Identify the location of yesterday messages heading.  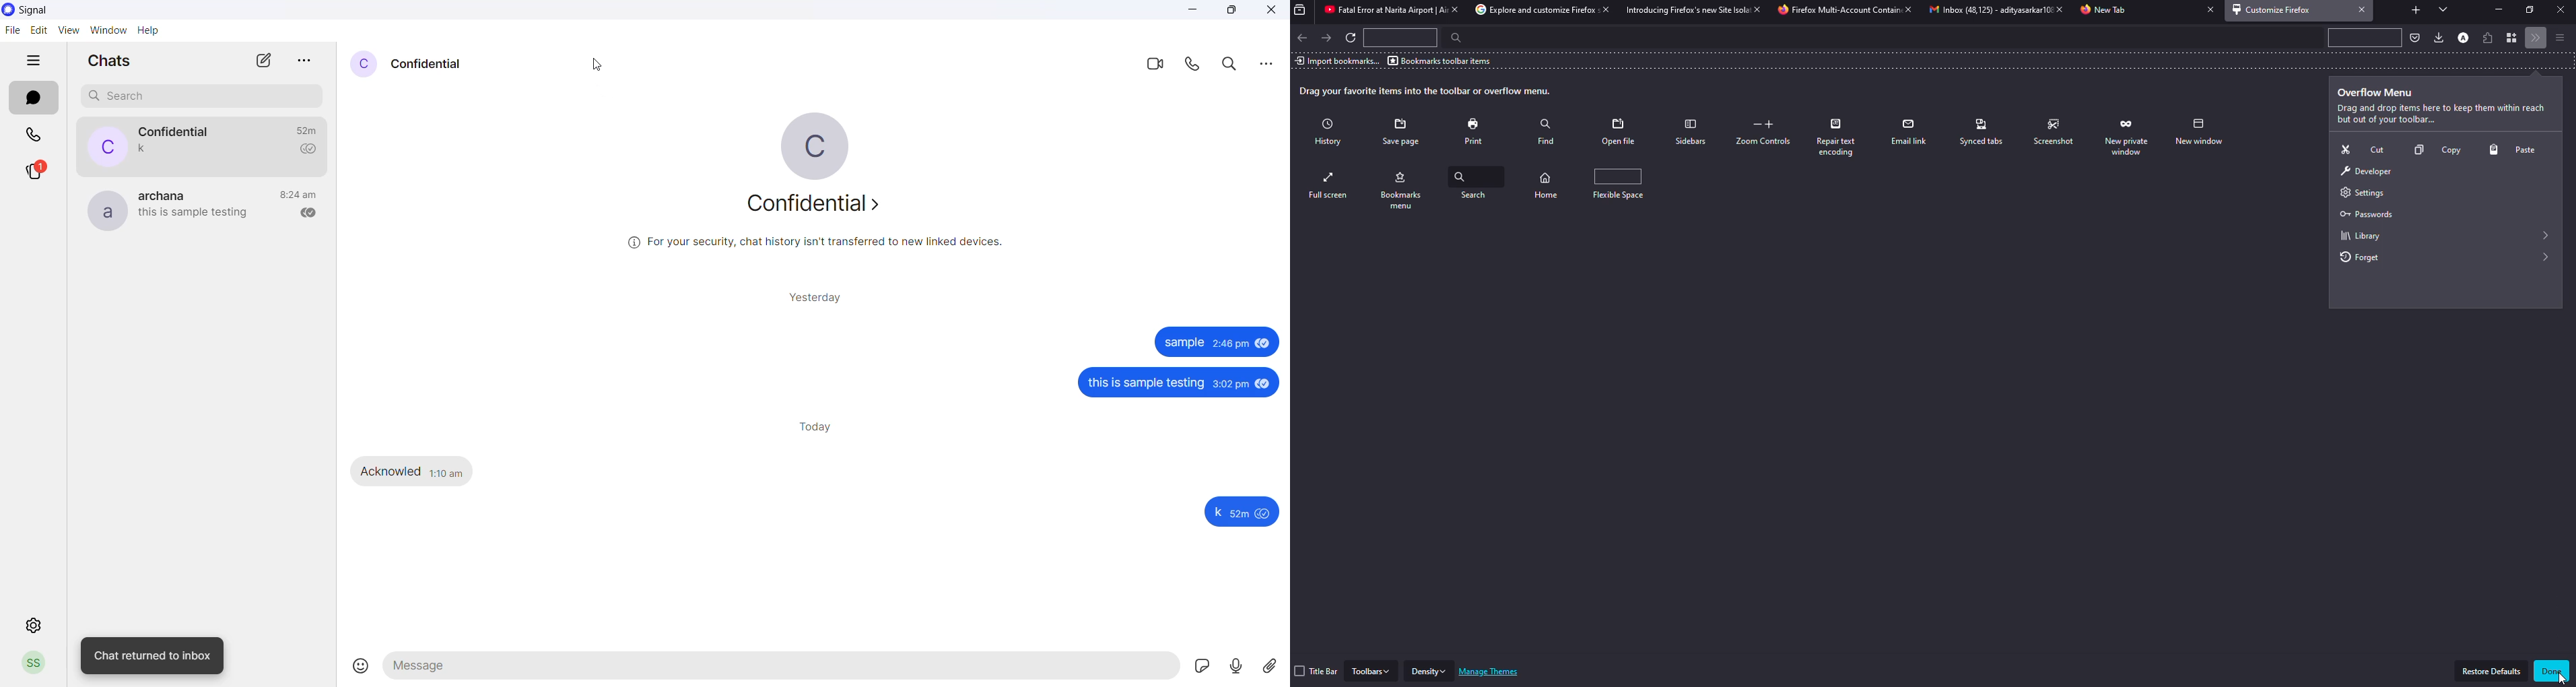
(817, 297).